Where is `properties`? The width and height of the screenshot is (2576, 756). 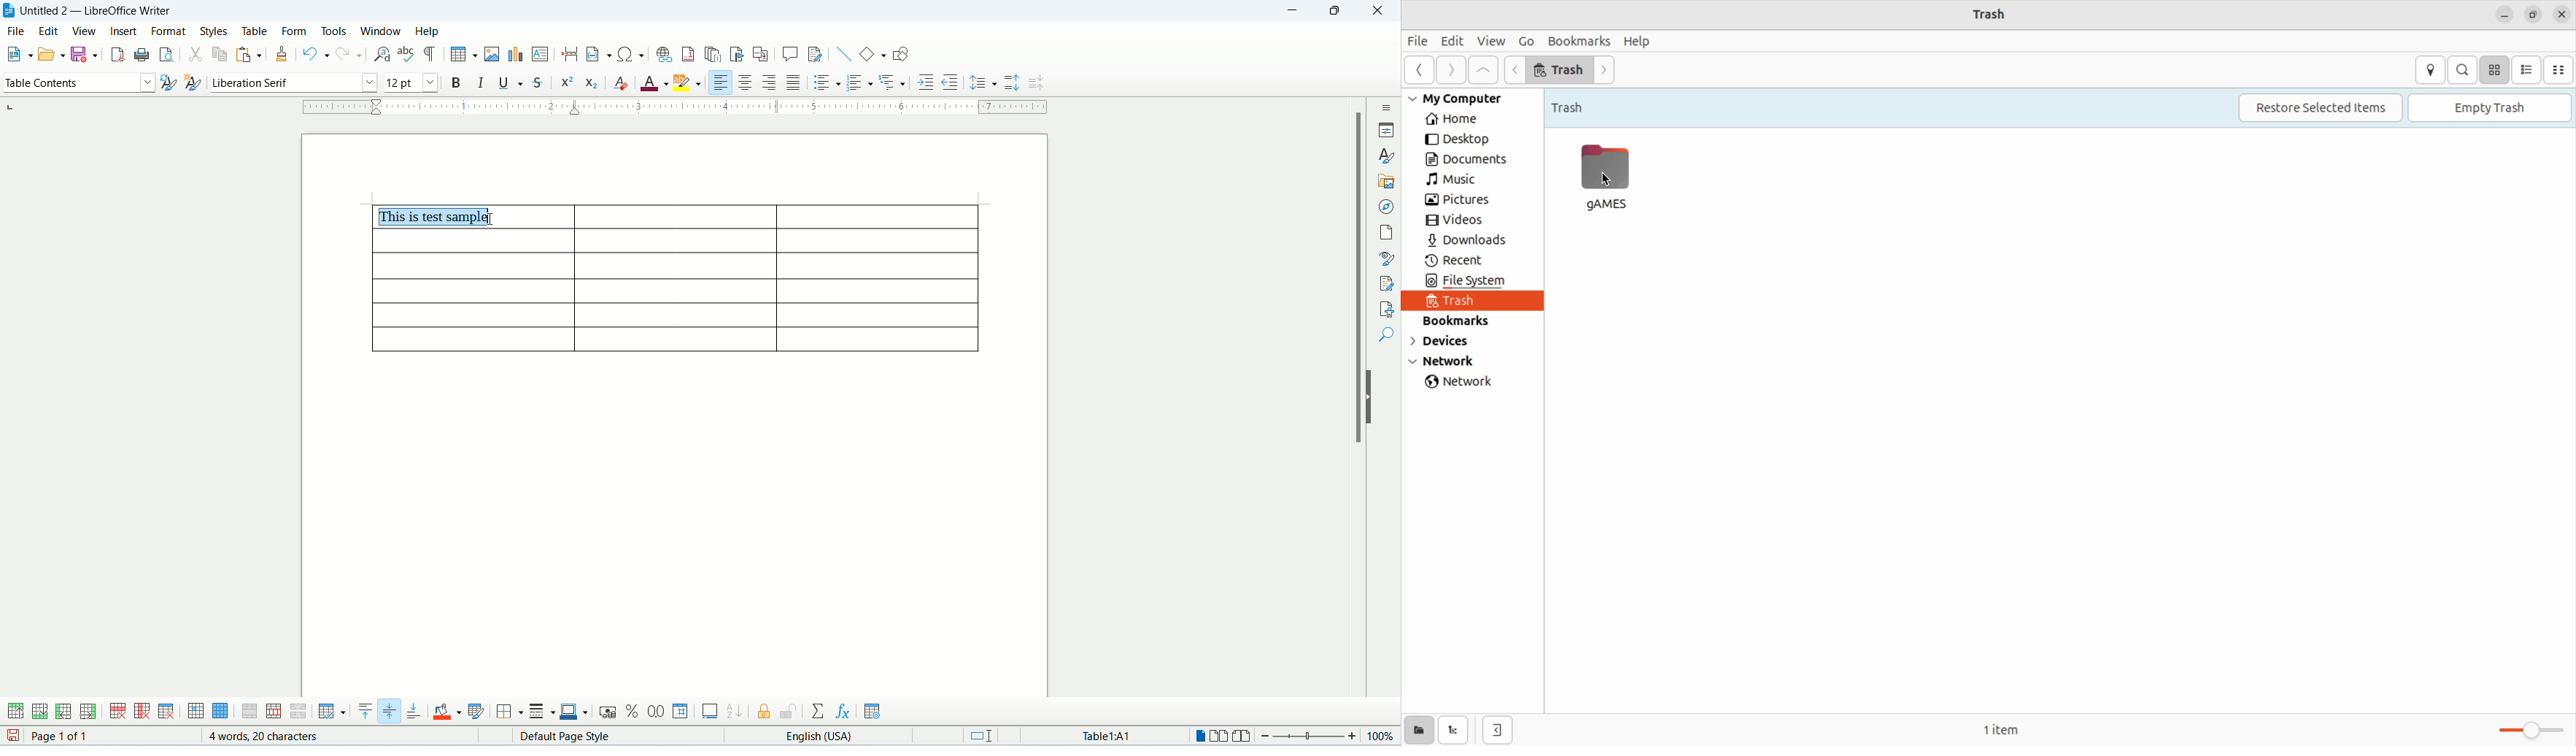
properties is located at coordinates (1388, 131).